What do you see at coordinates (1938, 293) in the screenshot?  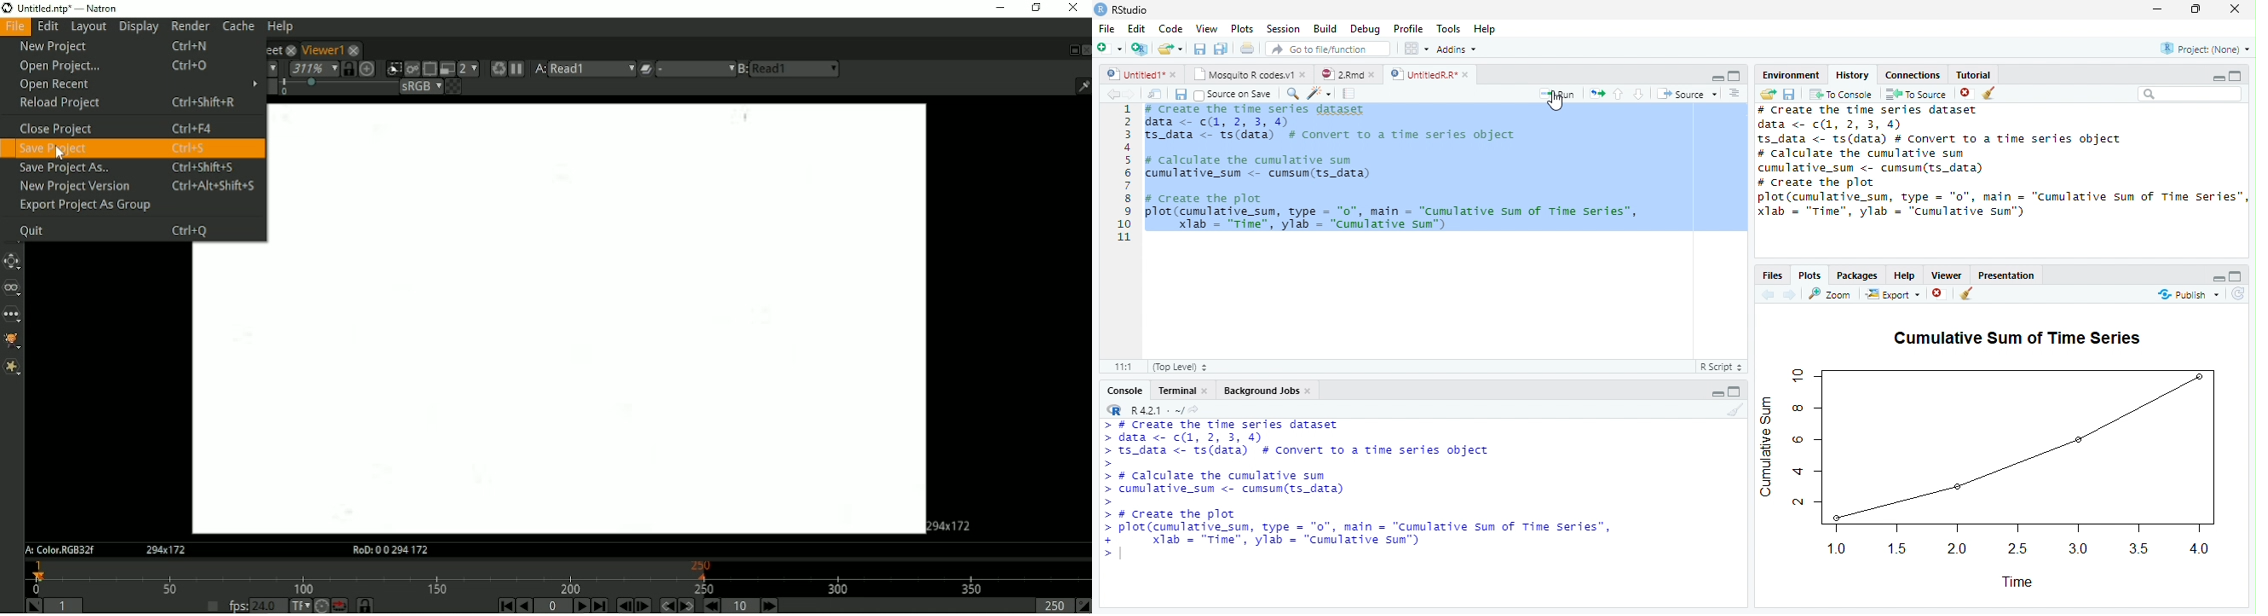 I see `Delete` at bounding box center [1938, 293].